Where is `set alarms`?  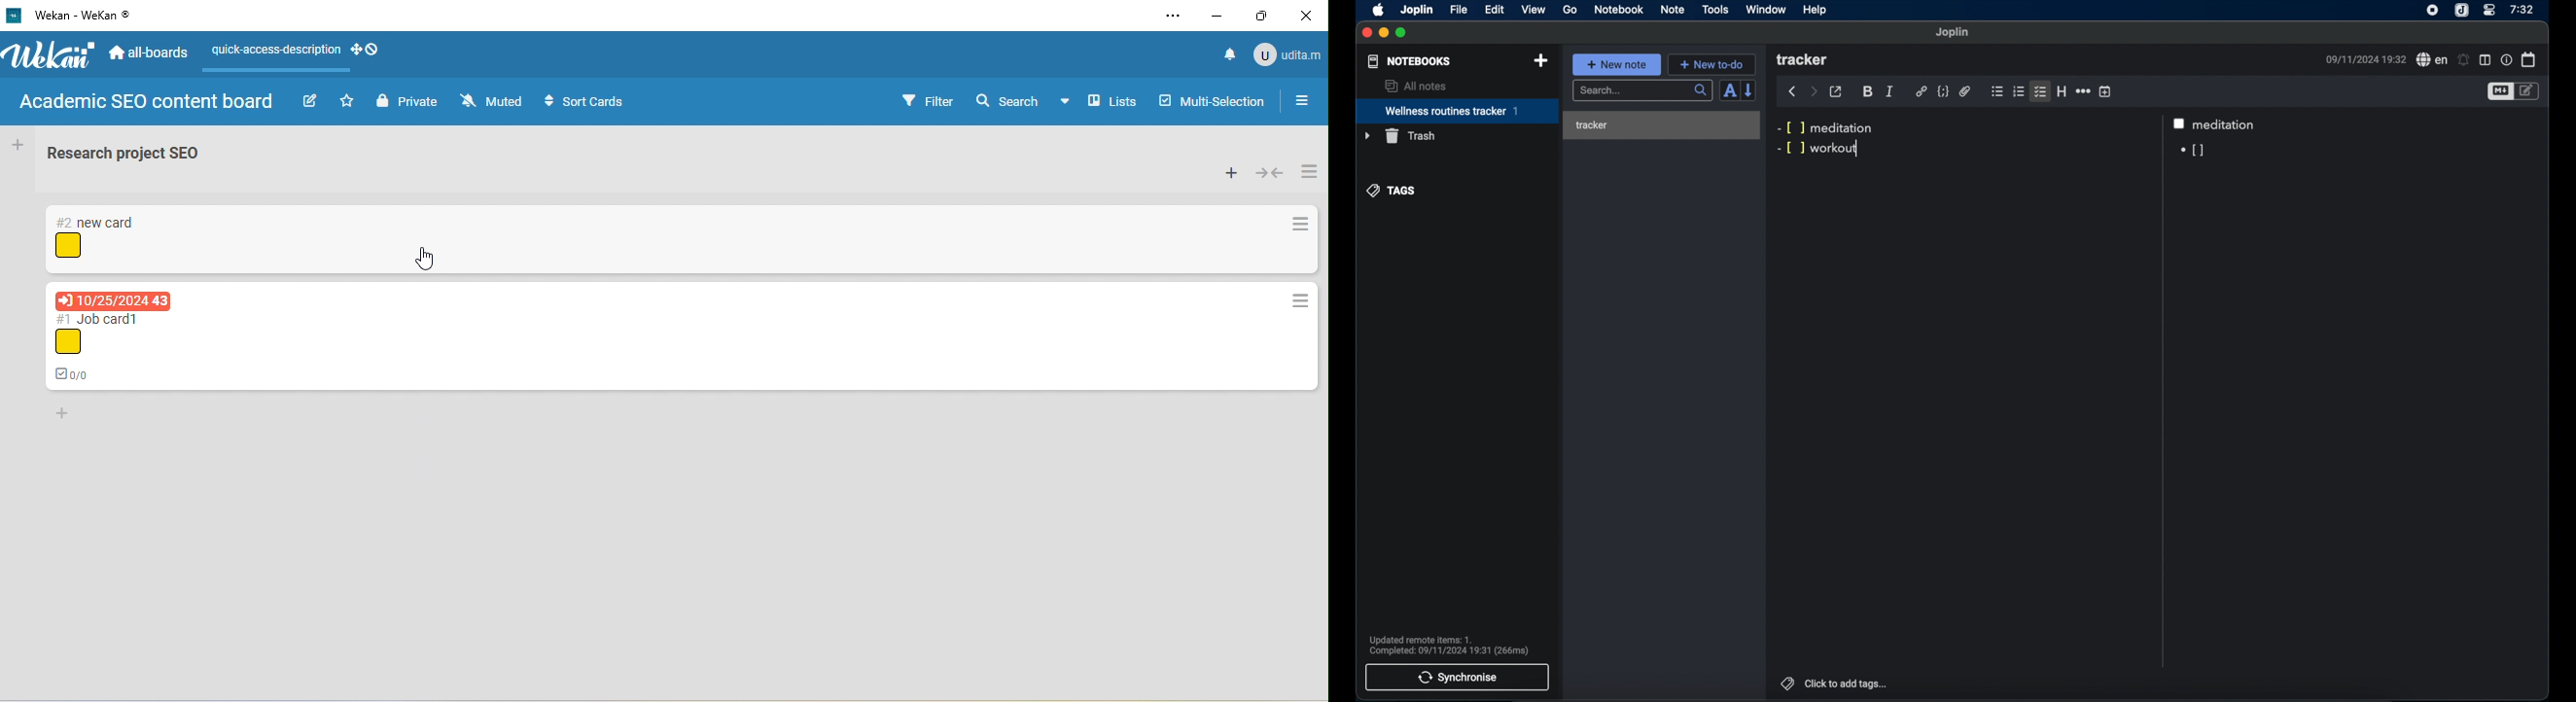 set alarms is located at coordinates (2464, 60).